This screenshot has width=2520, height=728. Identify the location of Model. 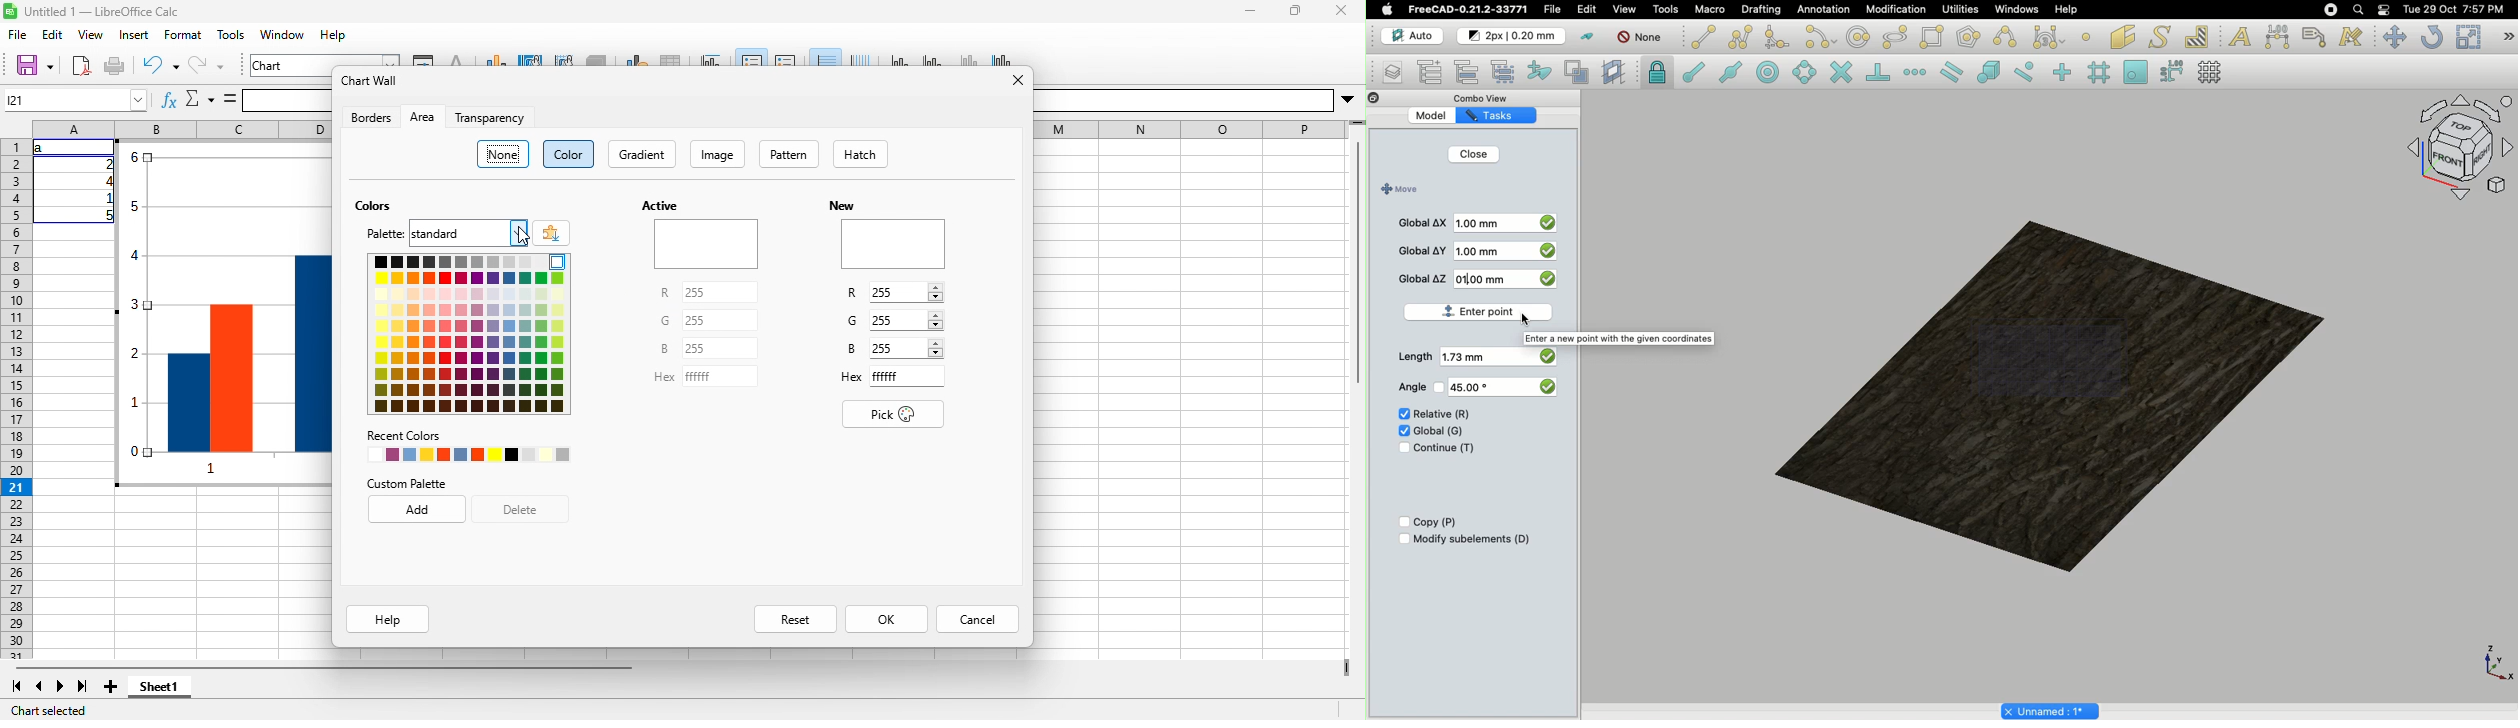
(1442, 116).